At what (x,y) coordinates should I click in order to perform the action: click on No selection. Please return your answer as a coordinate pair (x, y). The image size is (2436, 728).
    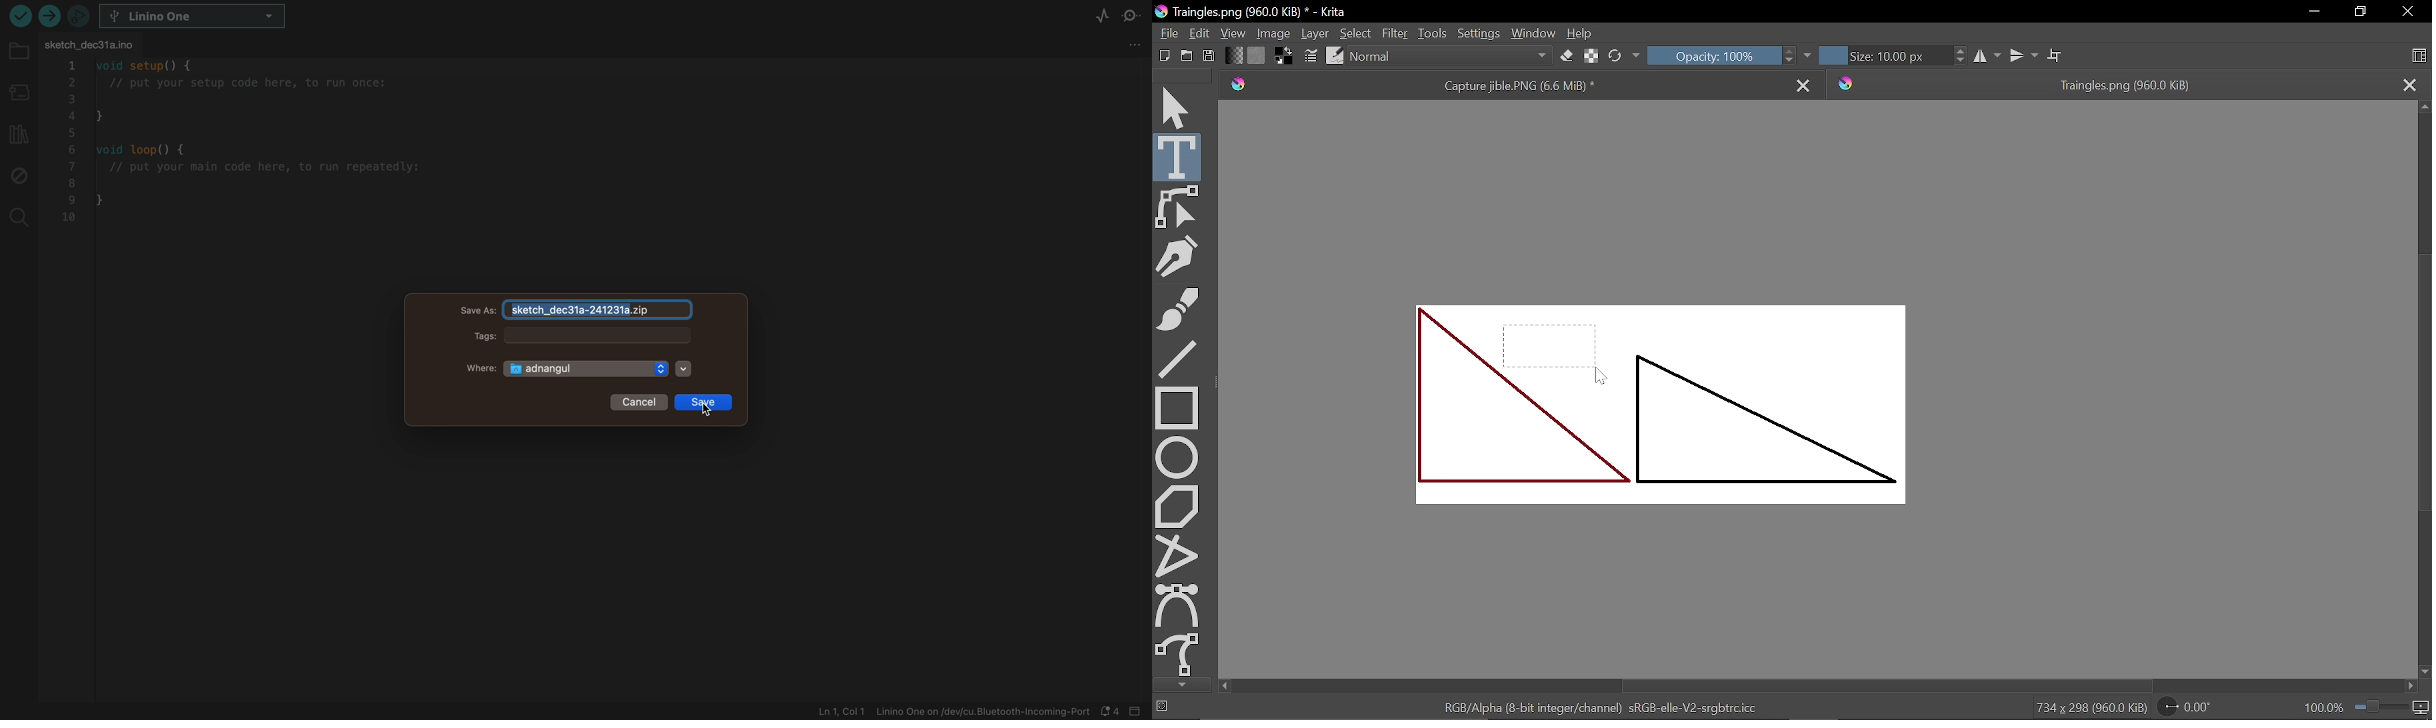
    Looking at the image, I should click on (1160, 708).